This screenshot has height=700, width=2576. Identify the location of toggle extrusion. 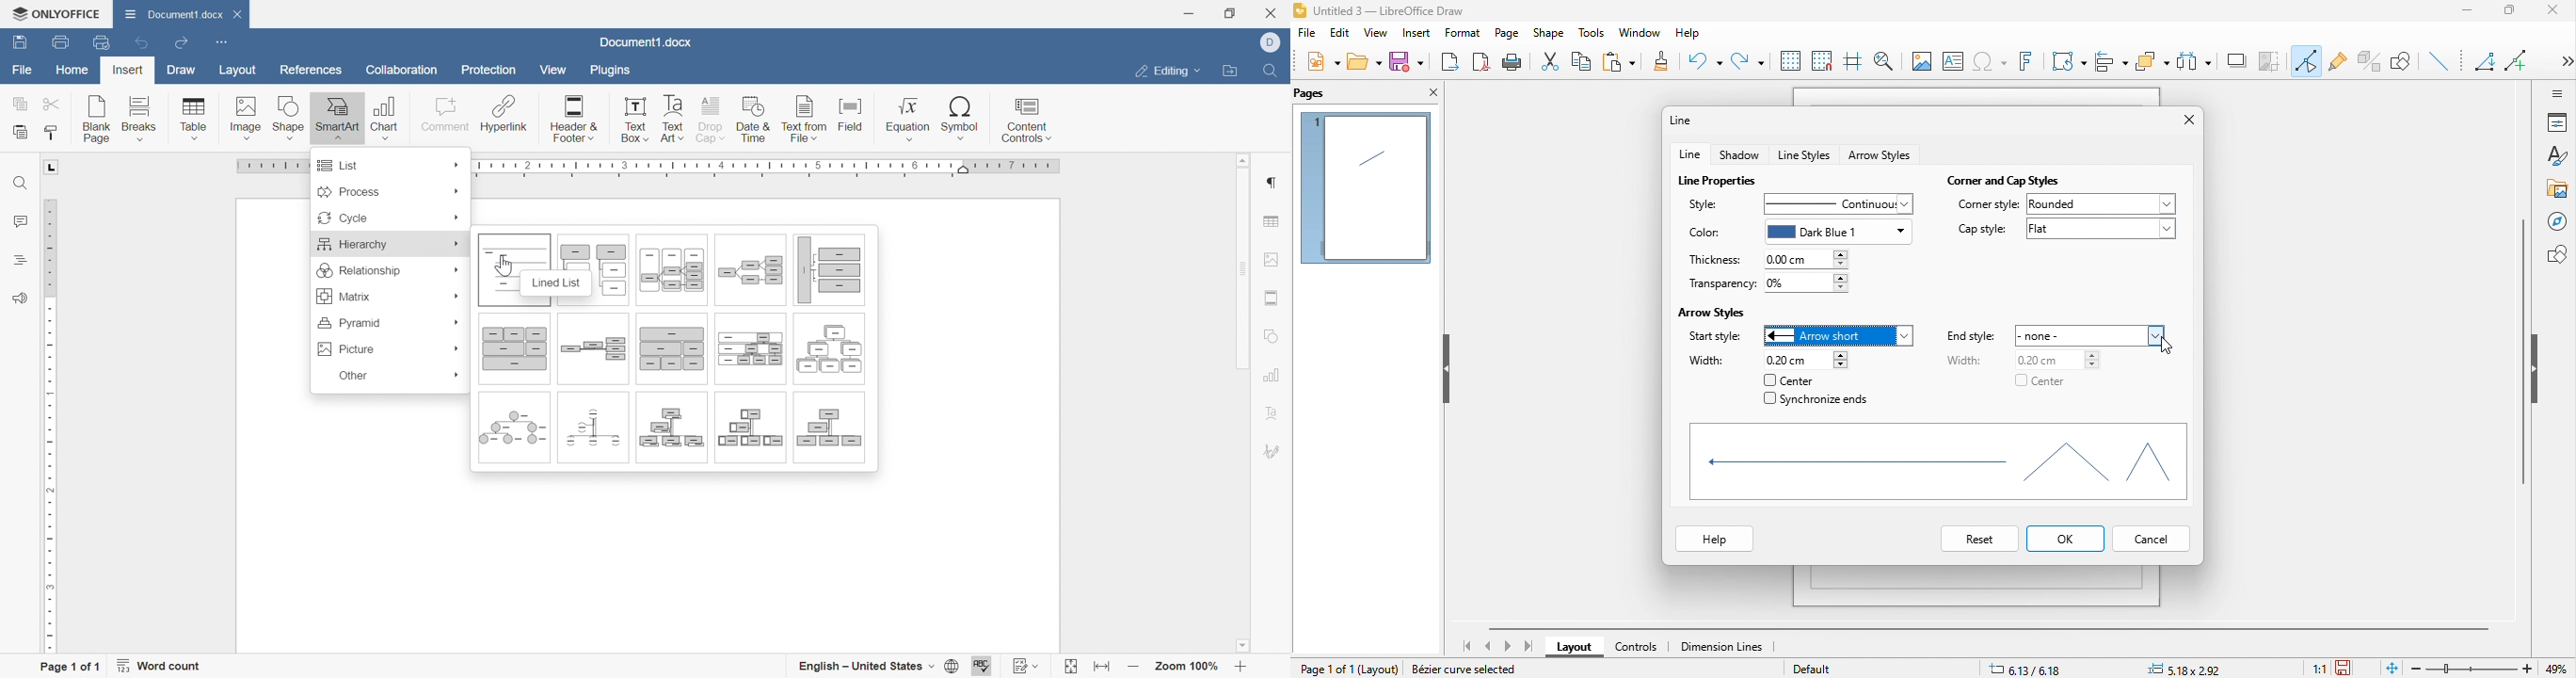
(2370, 60).